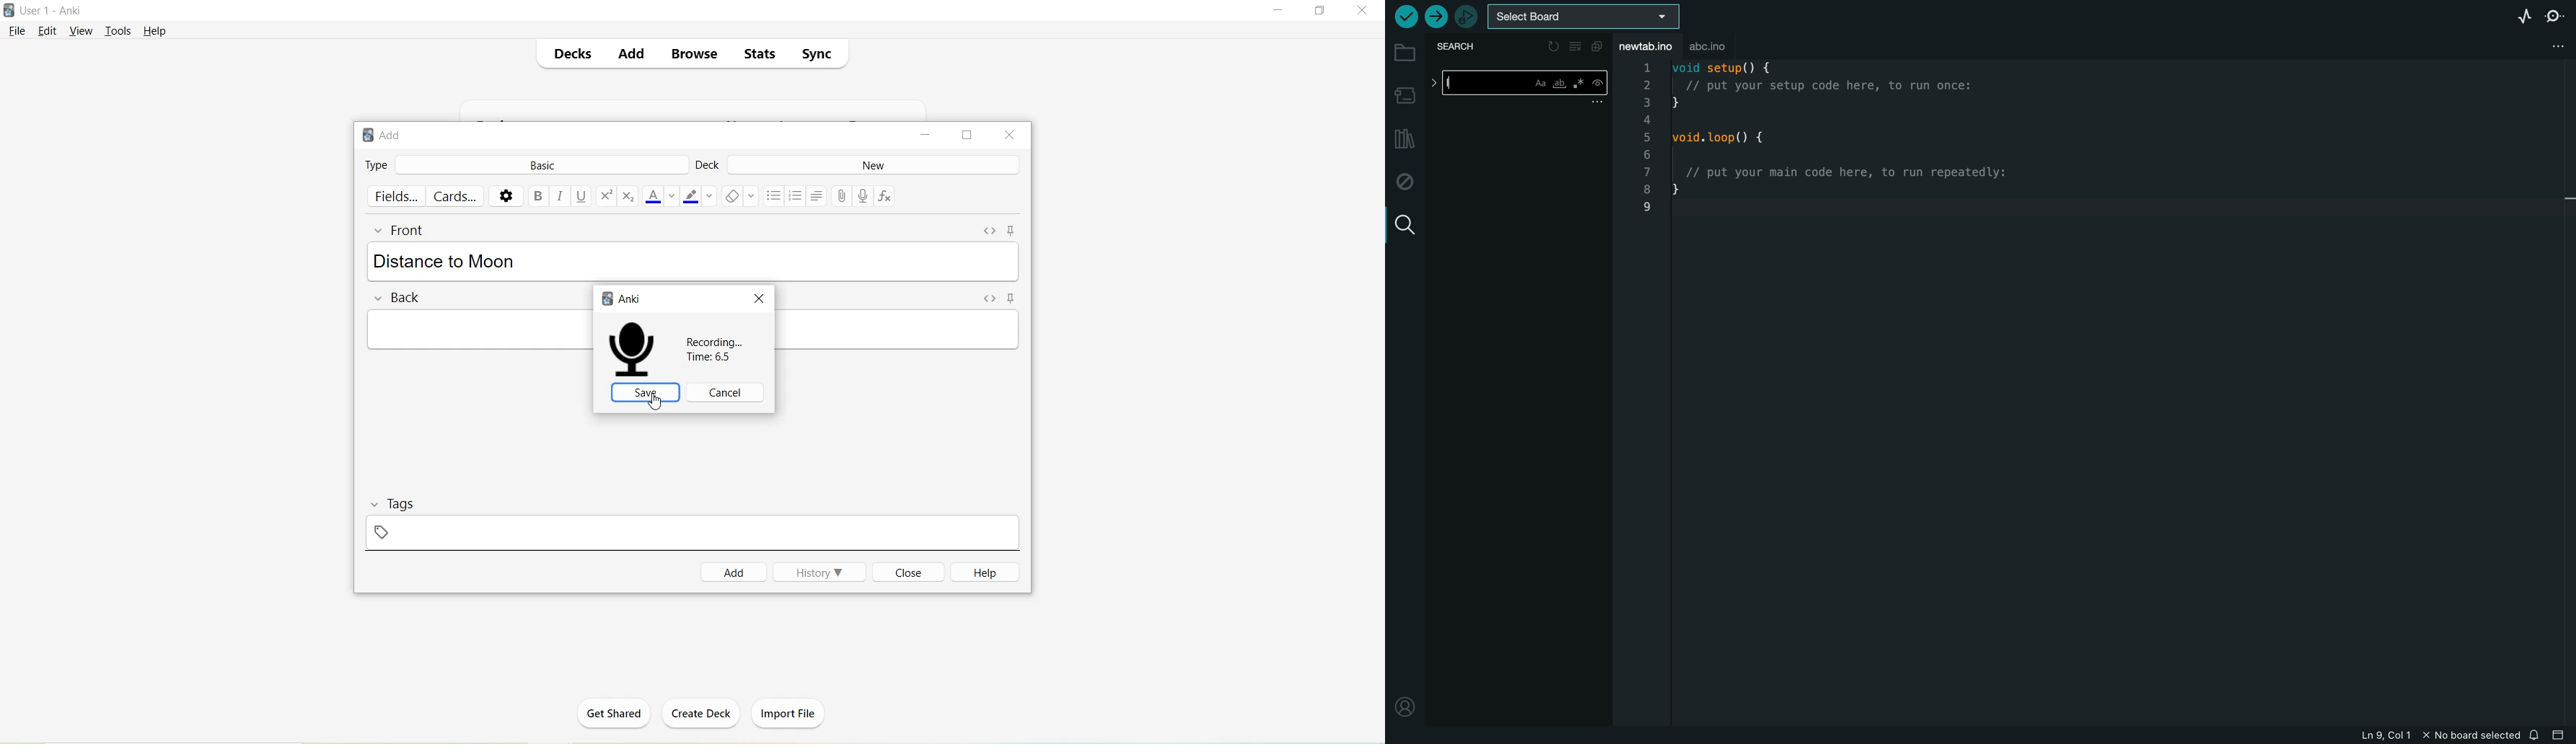  Describe the element at coordinates (1016, 299) in the screenshot. I see `Toggle Sticky` at that location.